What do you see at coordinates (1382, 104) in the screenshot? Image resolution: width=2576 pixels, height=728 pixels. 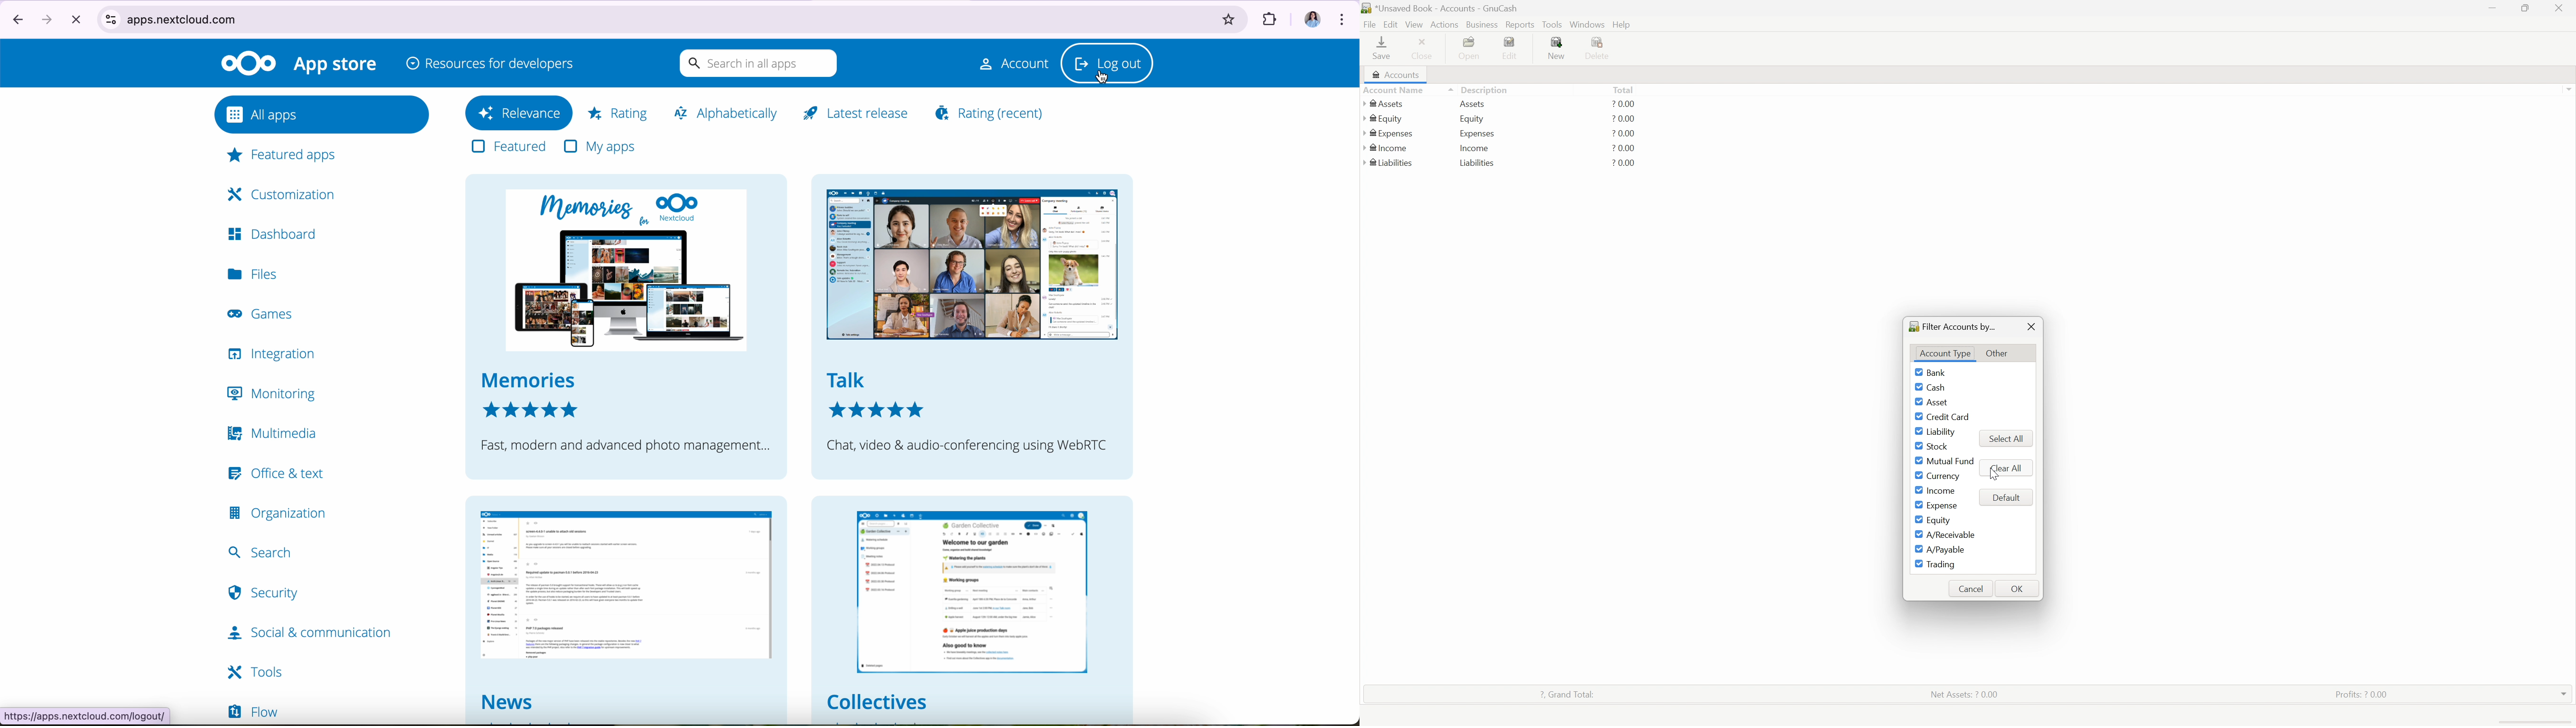 I see `Assets` at bounding box center [1382, 104].